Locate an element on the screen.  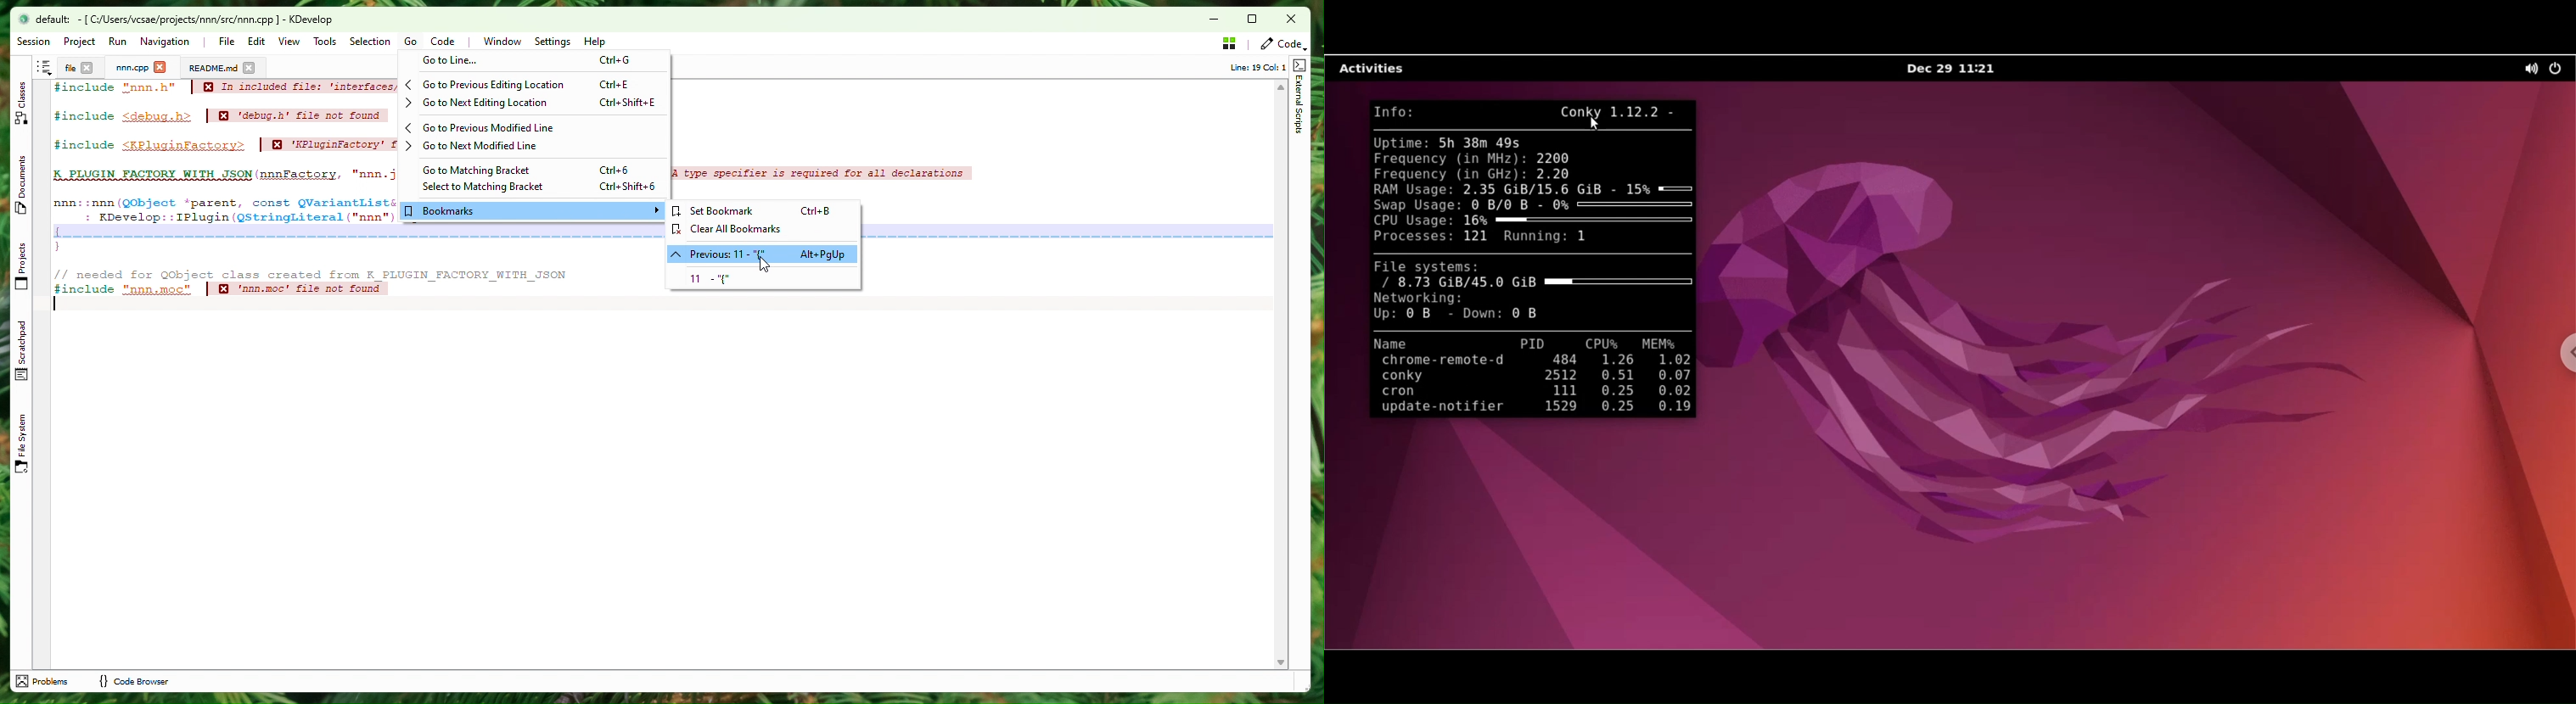
Settings is located at coordinates (553, 42).